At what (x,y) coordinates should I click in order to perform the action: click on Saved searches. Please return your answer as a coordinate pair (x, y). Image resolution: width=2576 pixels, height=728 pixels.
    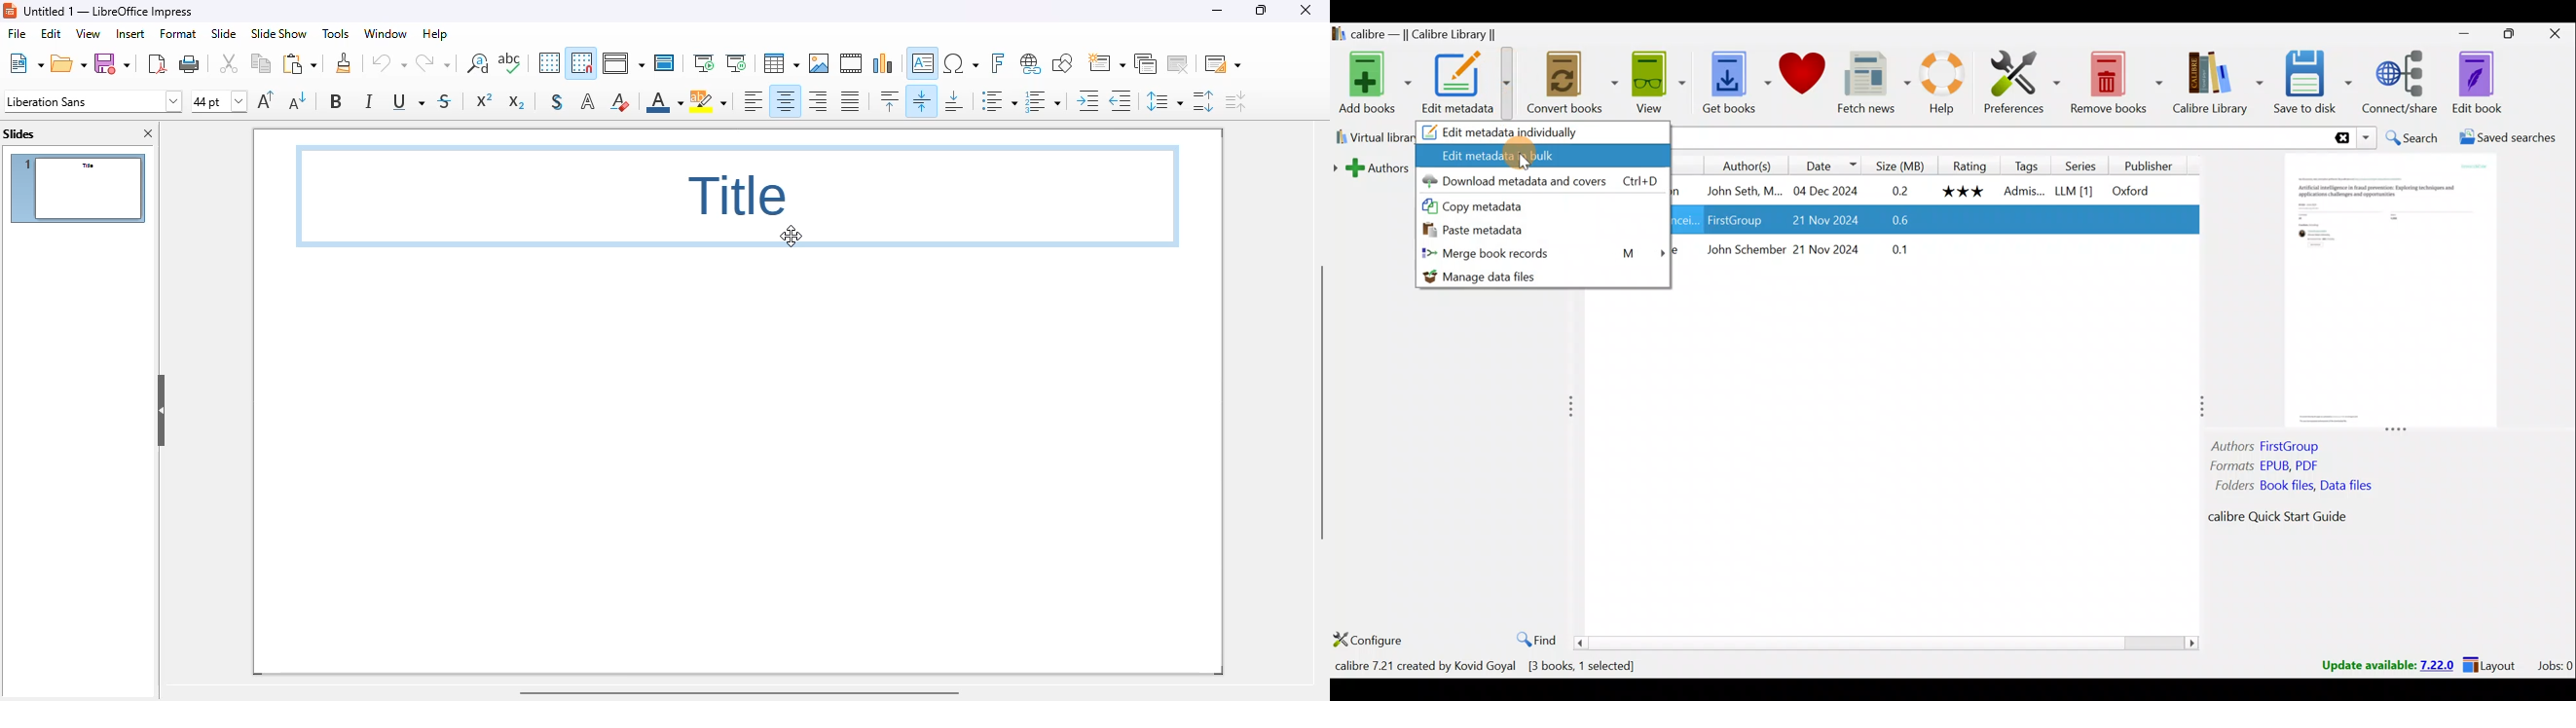
    Looking at the image, I should click on (2515, 138).